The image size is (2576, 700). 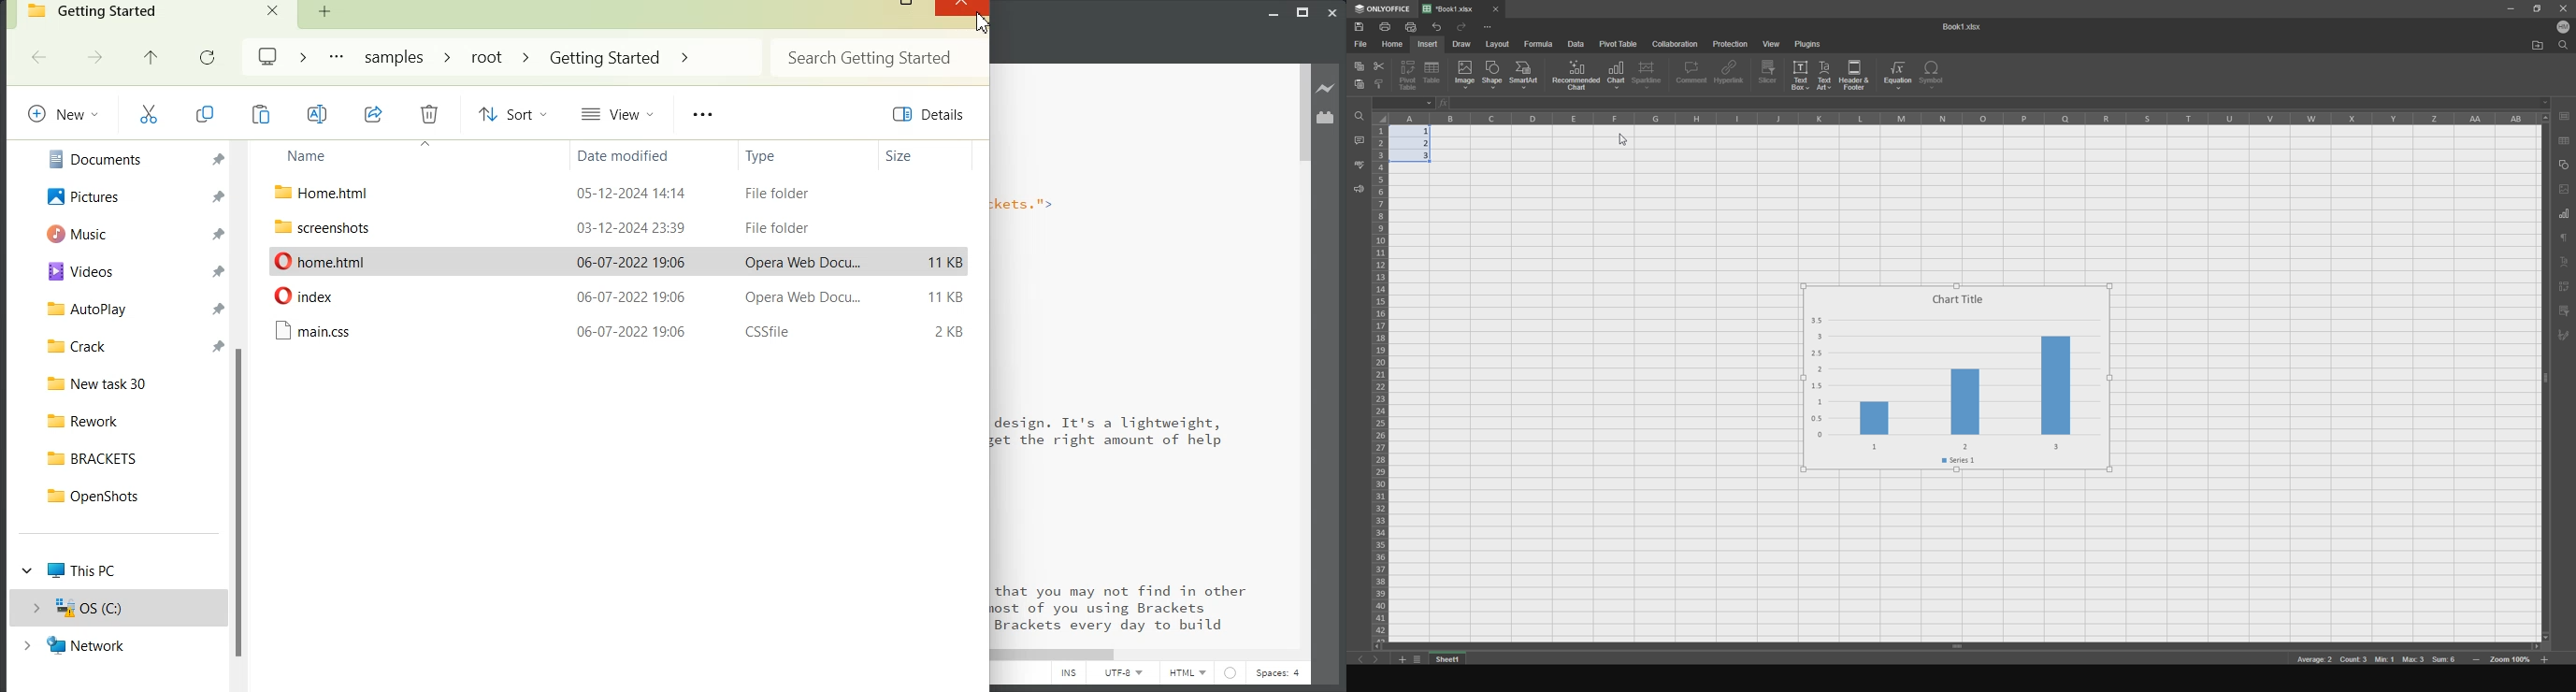 What do you see at coordinates (374, 114) in the screenshot?
I see `Share` at bounding box center [374, 114].